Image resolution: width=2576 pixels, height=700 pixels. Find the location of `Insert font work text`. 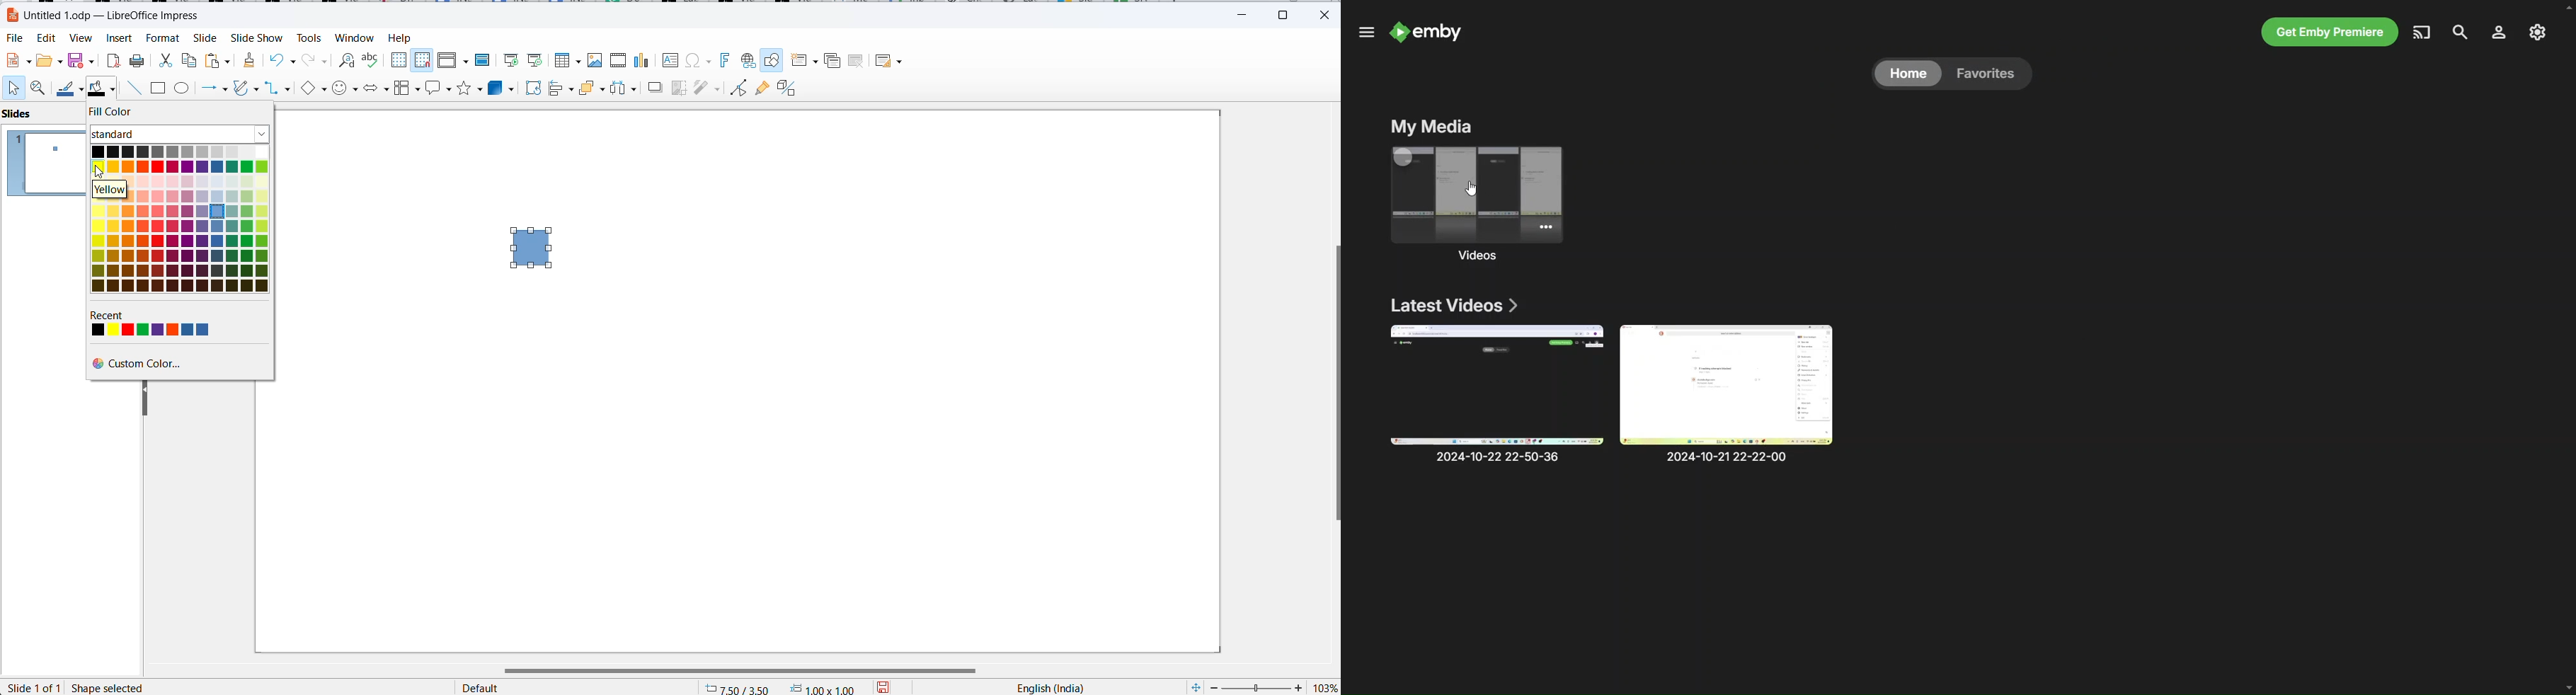

Insert font work text is located at coordinates (726, 59).